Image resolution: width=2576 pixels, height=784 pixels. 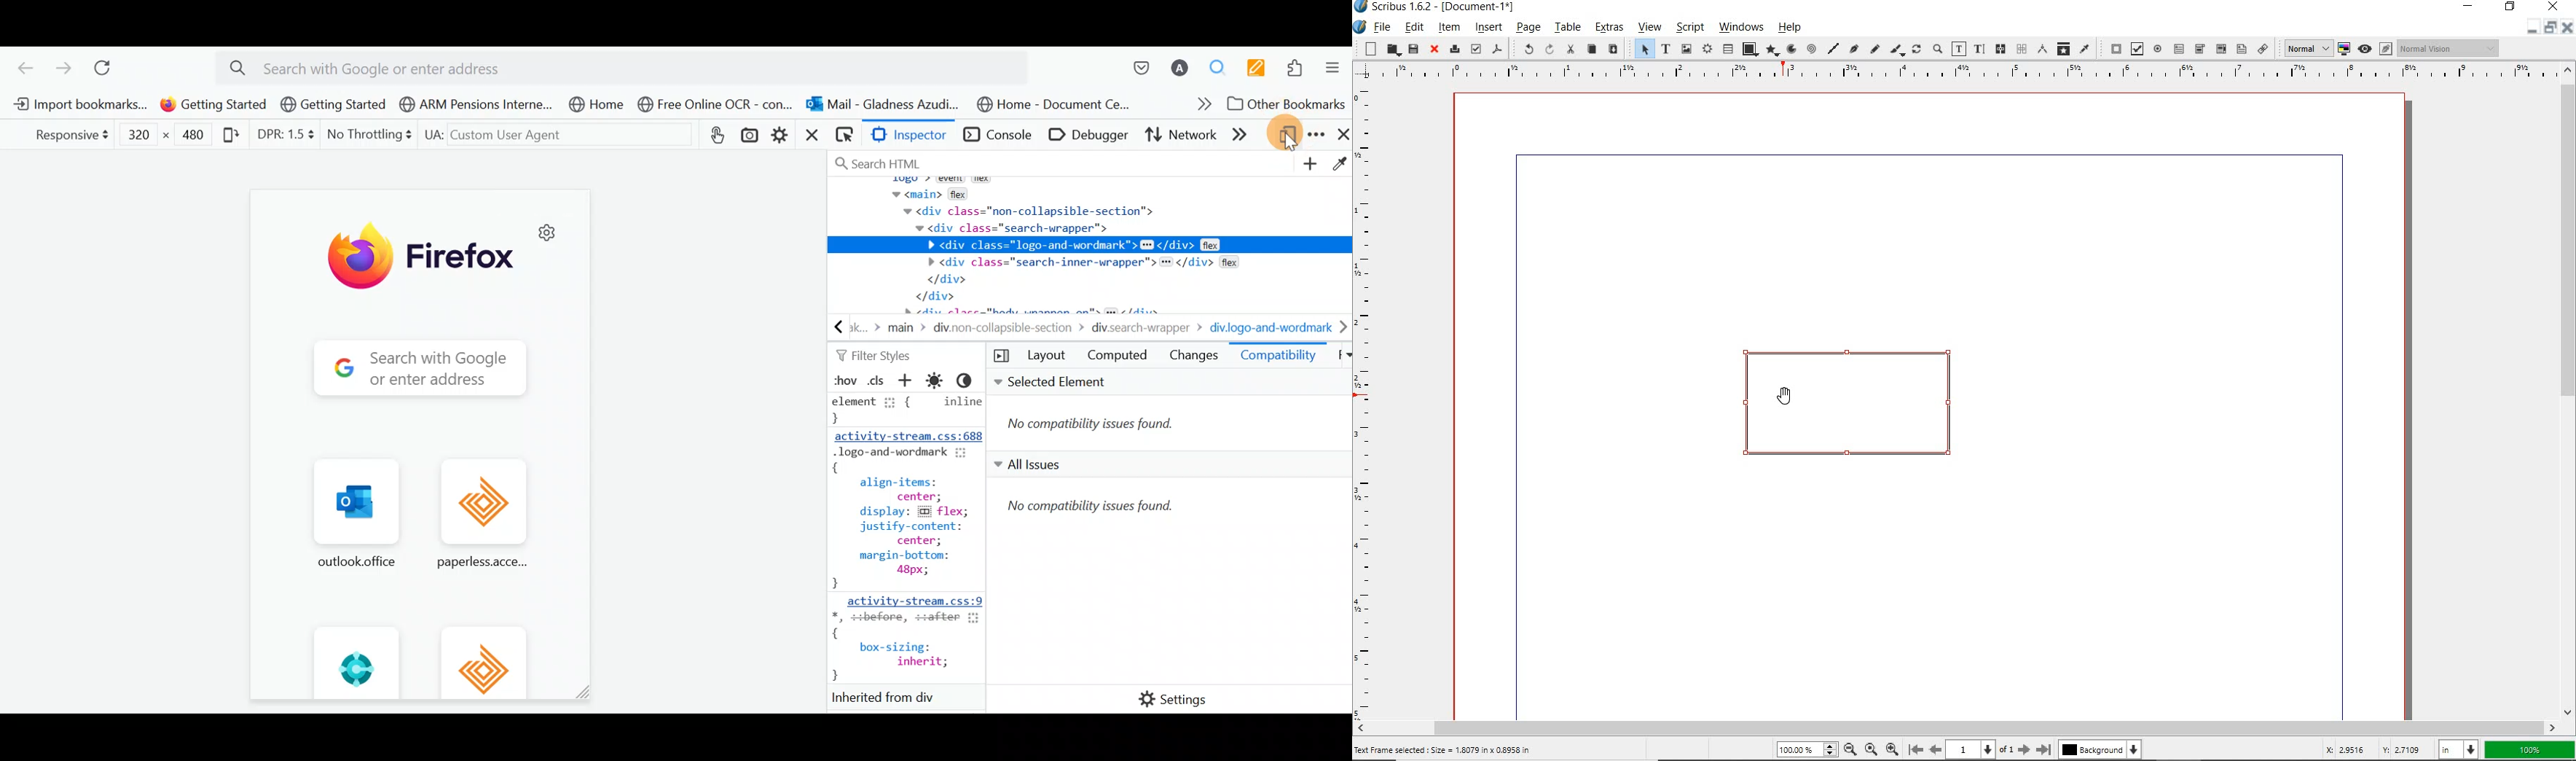 What do you see at coordinates (1743, 28) in the screenshot?
I see `windows` at bounding box center [1743, 28].